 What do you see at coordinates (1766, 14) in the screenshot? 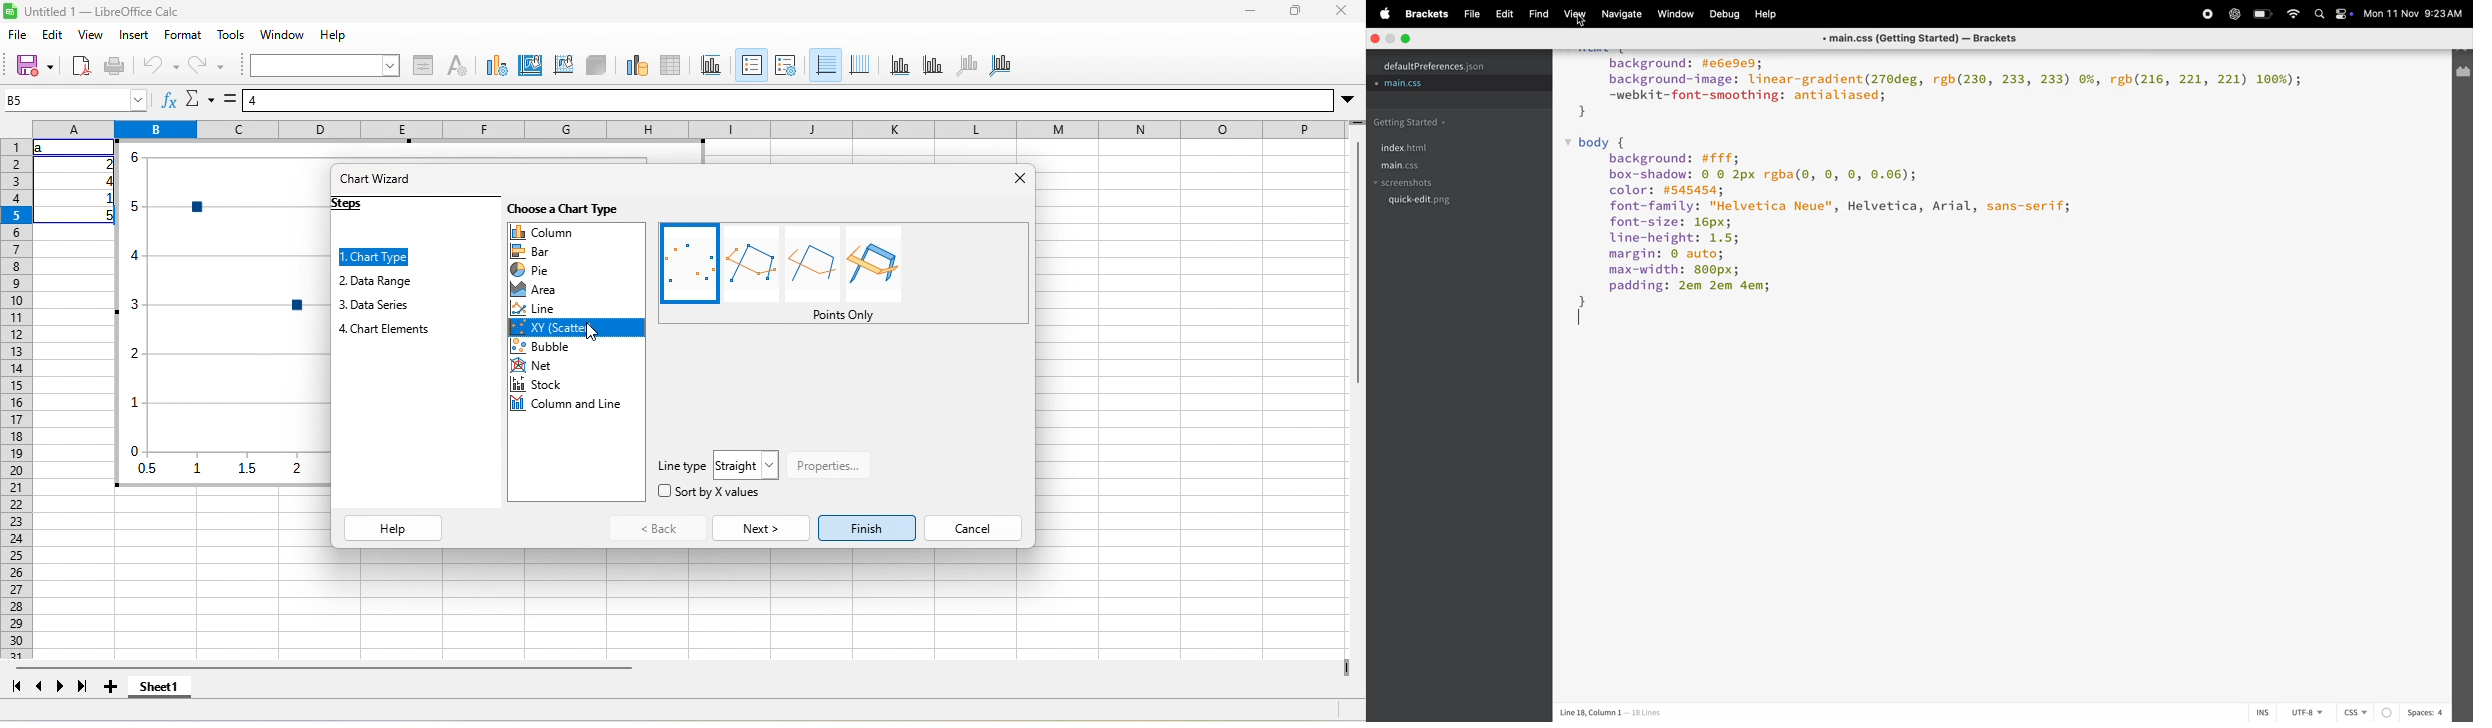
I see `help` at bounding box center [1766, 14].